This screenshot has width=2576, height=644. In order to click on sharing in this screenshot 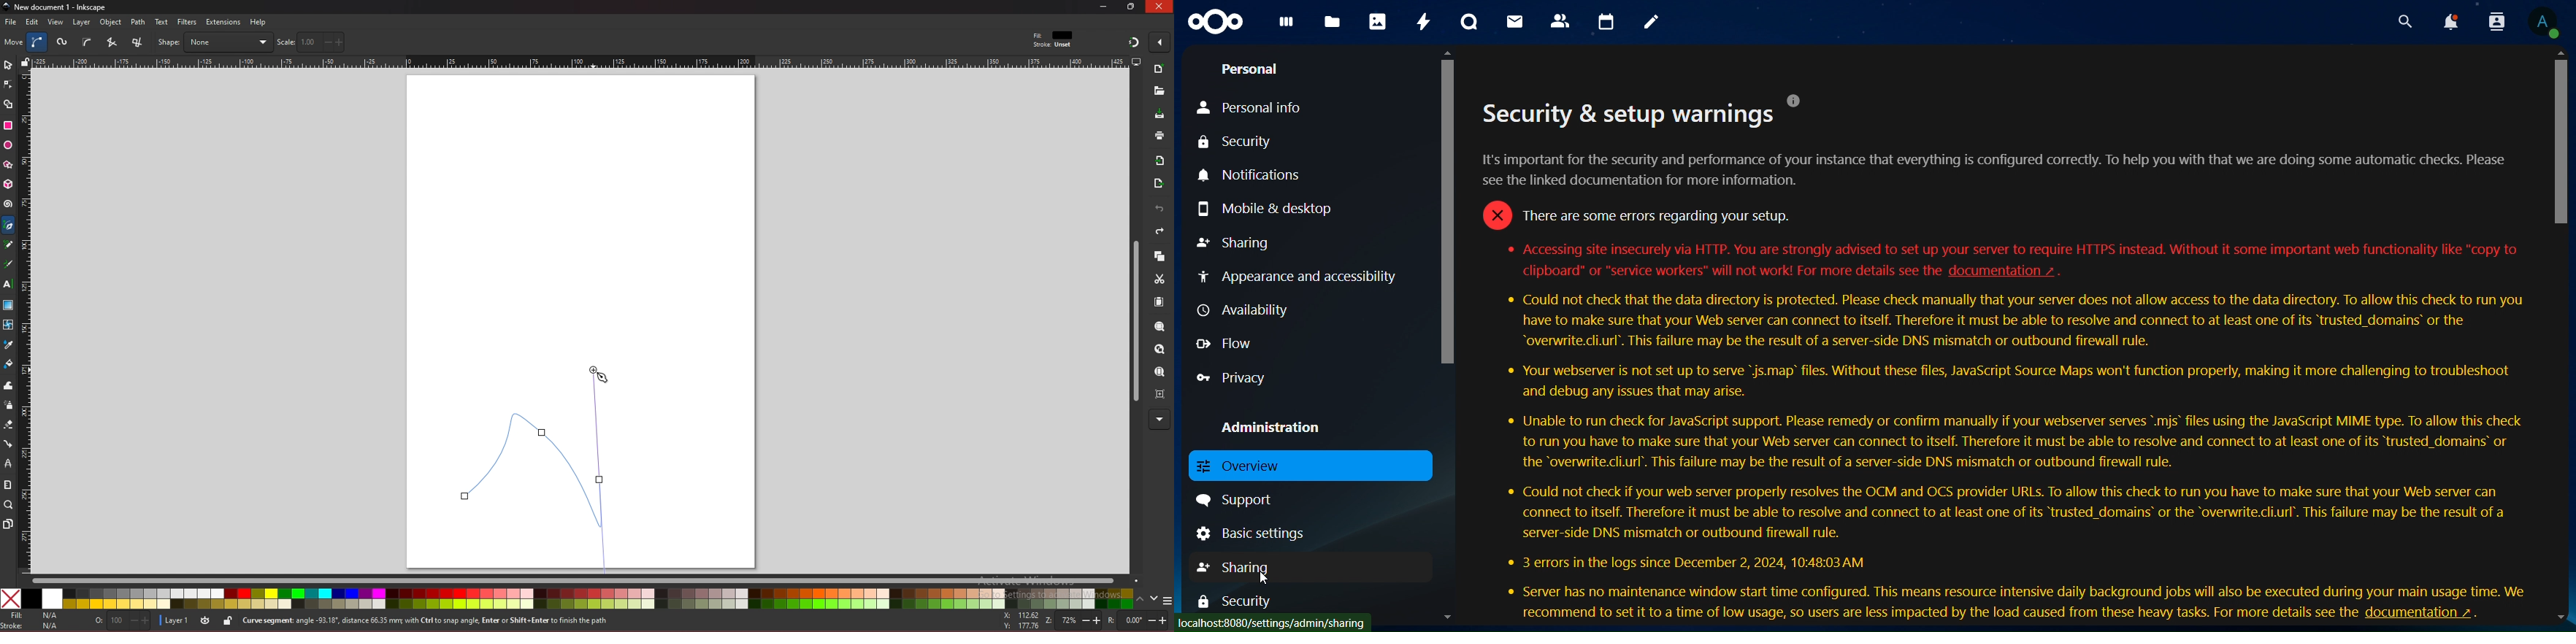, I will do `click(1240, 565)`.